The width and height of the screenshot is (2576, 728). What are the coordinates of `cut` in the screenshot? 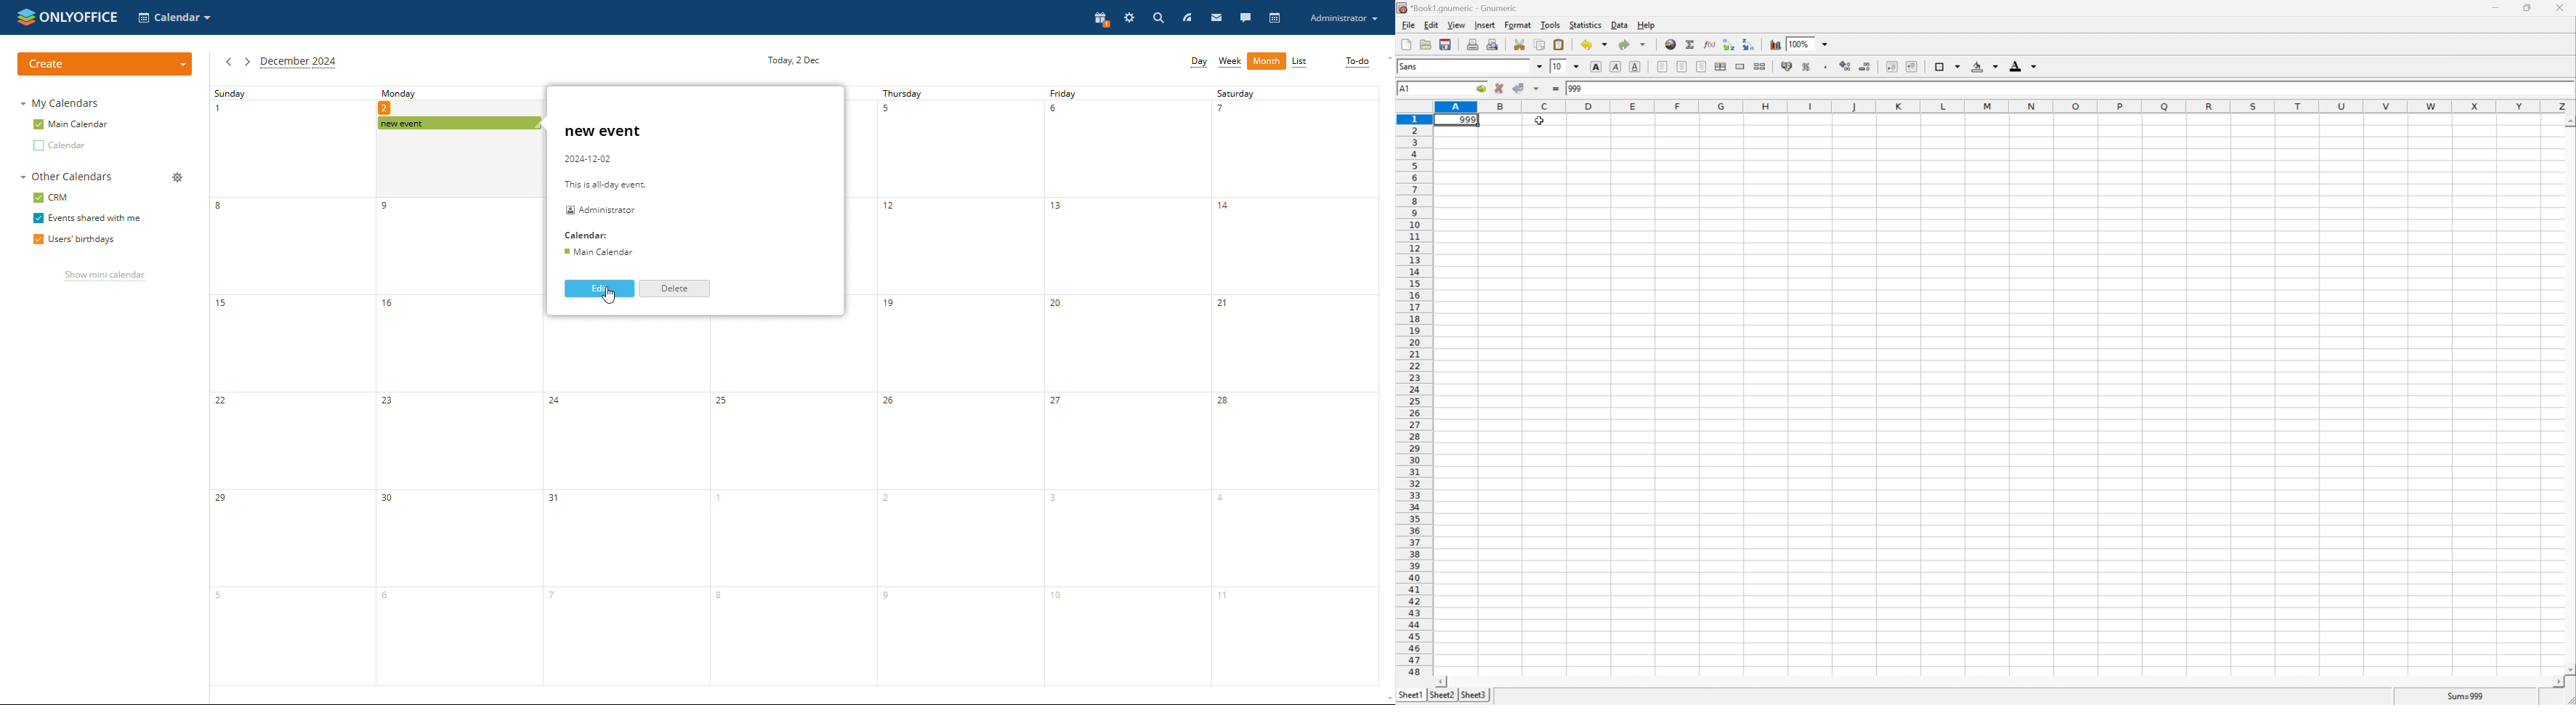 It's located at (1520, 47).